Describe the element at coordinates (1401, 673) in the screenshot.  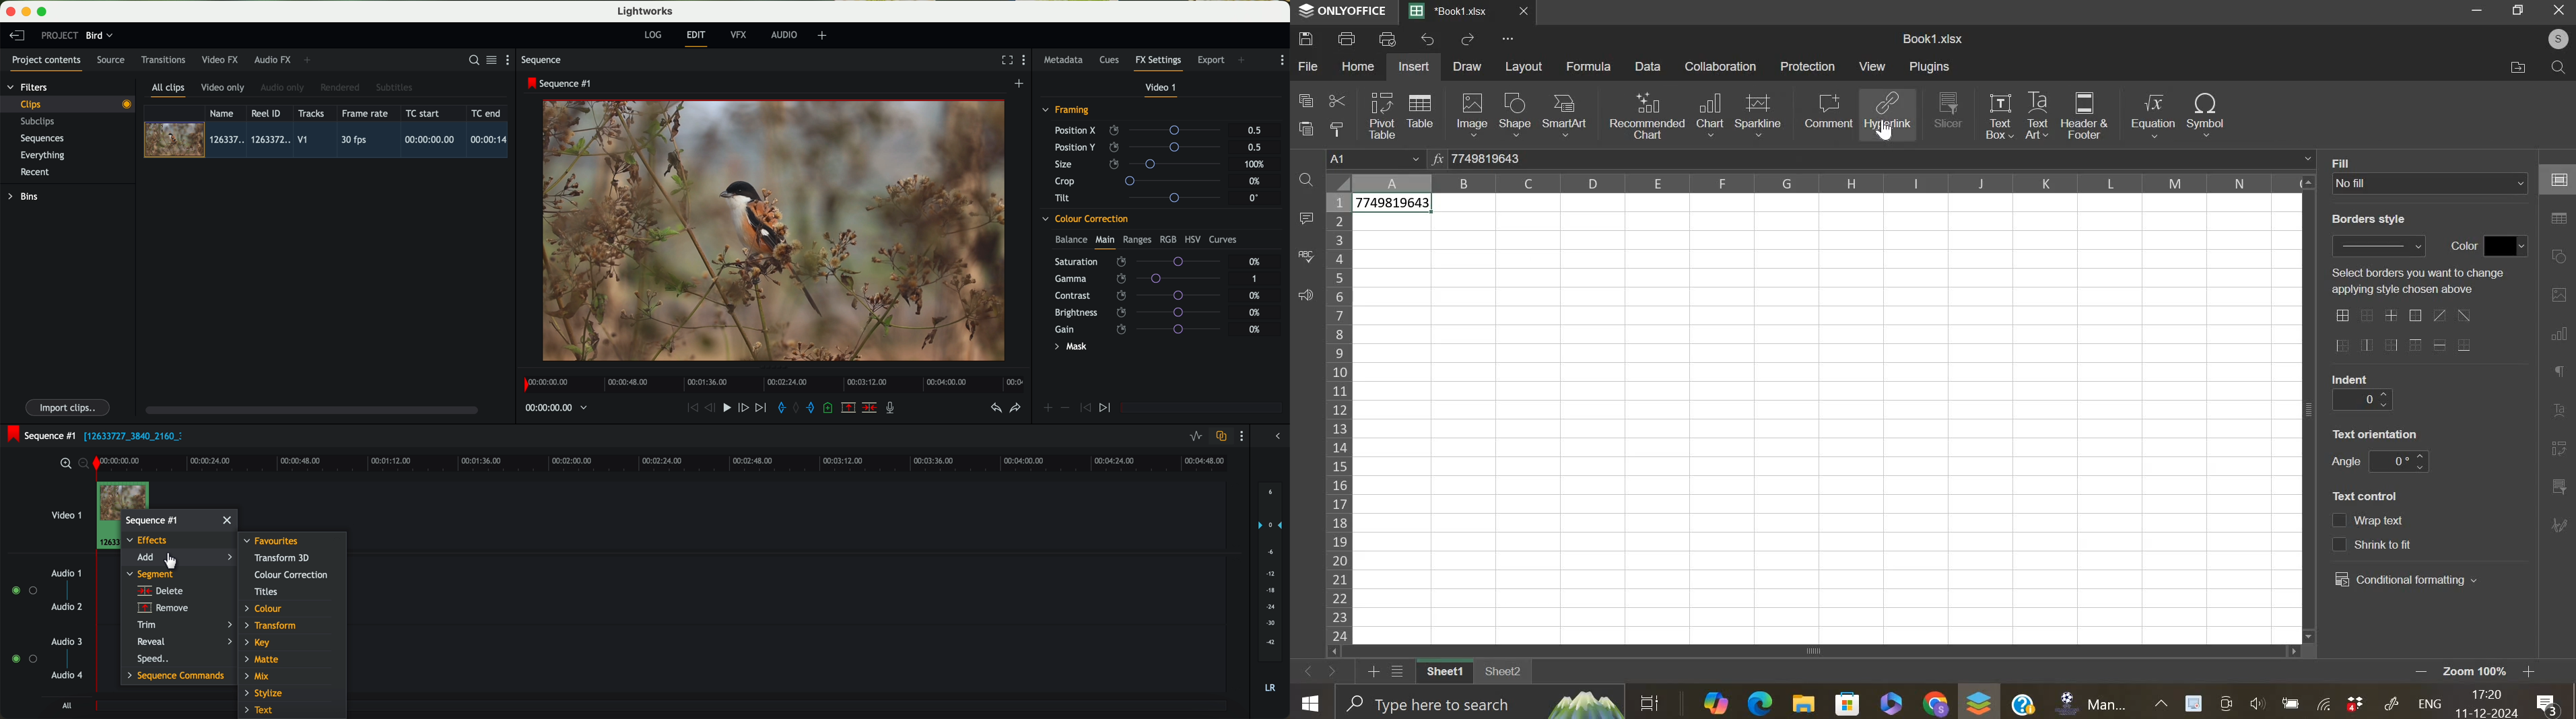
I see `list sheets` at that location.